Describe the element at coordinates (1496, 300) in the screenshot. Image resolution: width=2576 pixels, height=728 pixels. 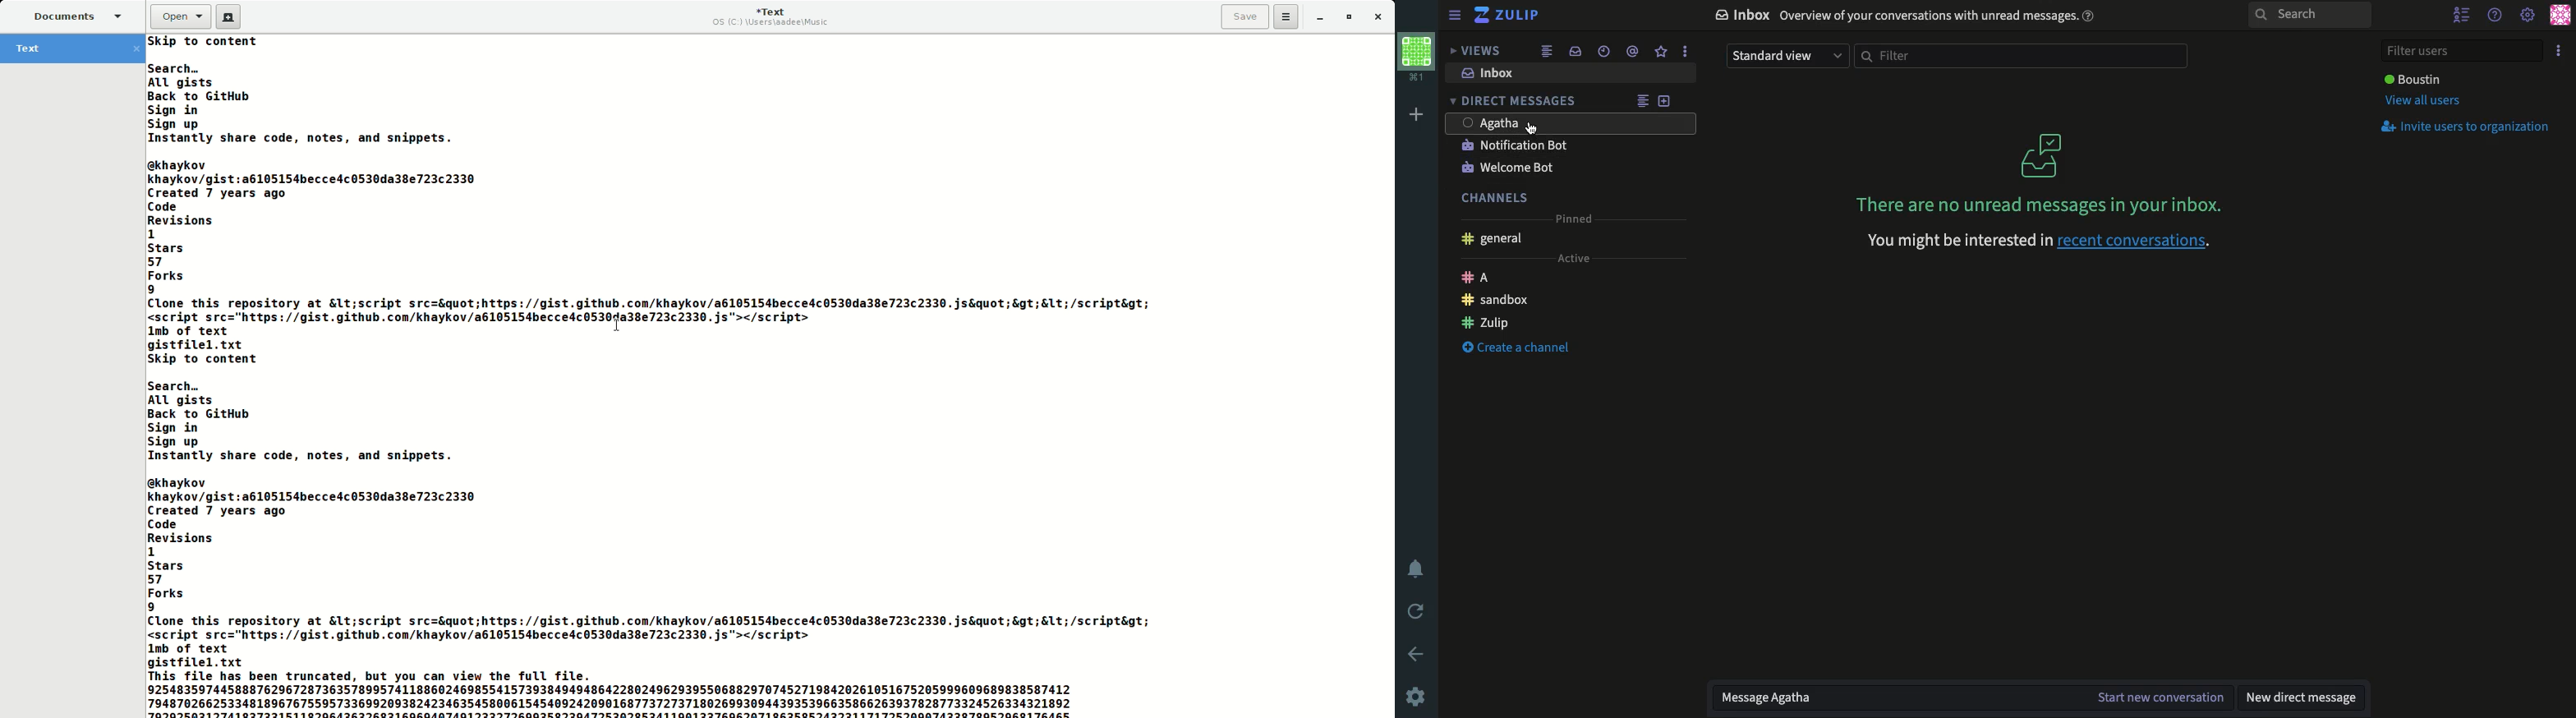
I see `Sandbox` at that location.